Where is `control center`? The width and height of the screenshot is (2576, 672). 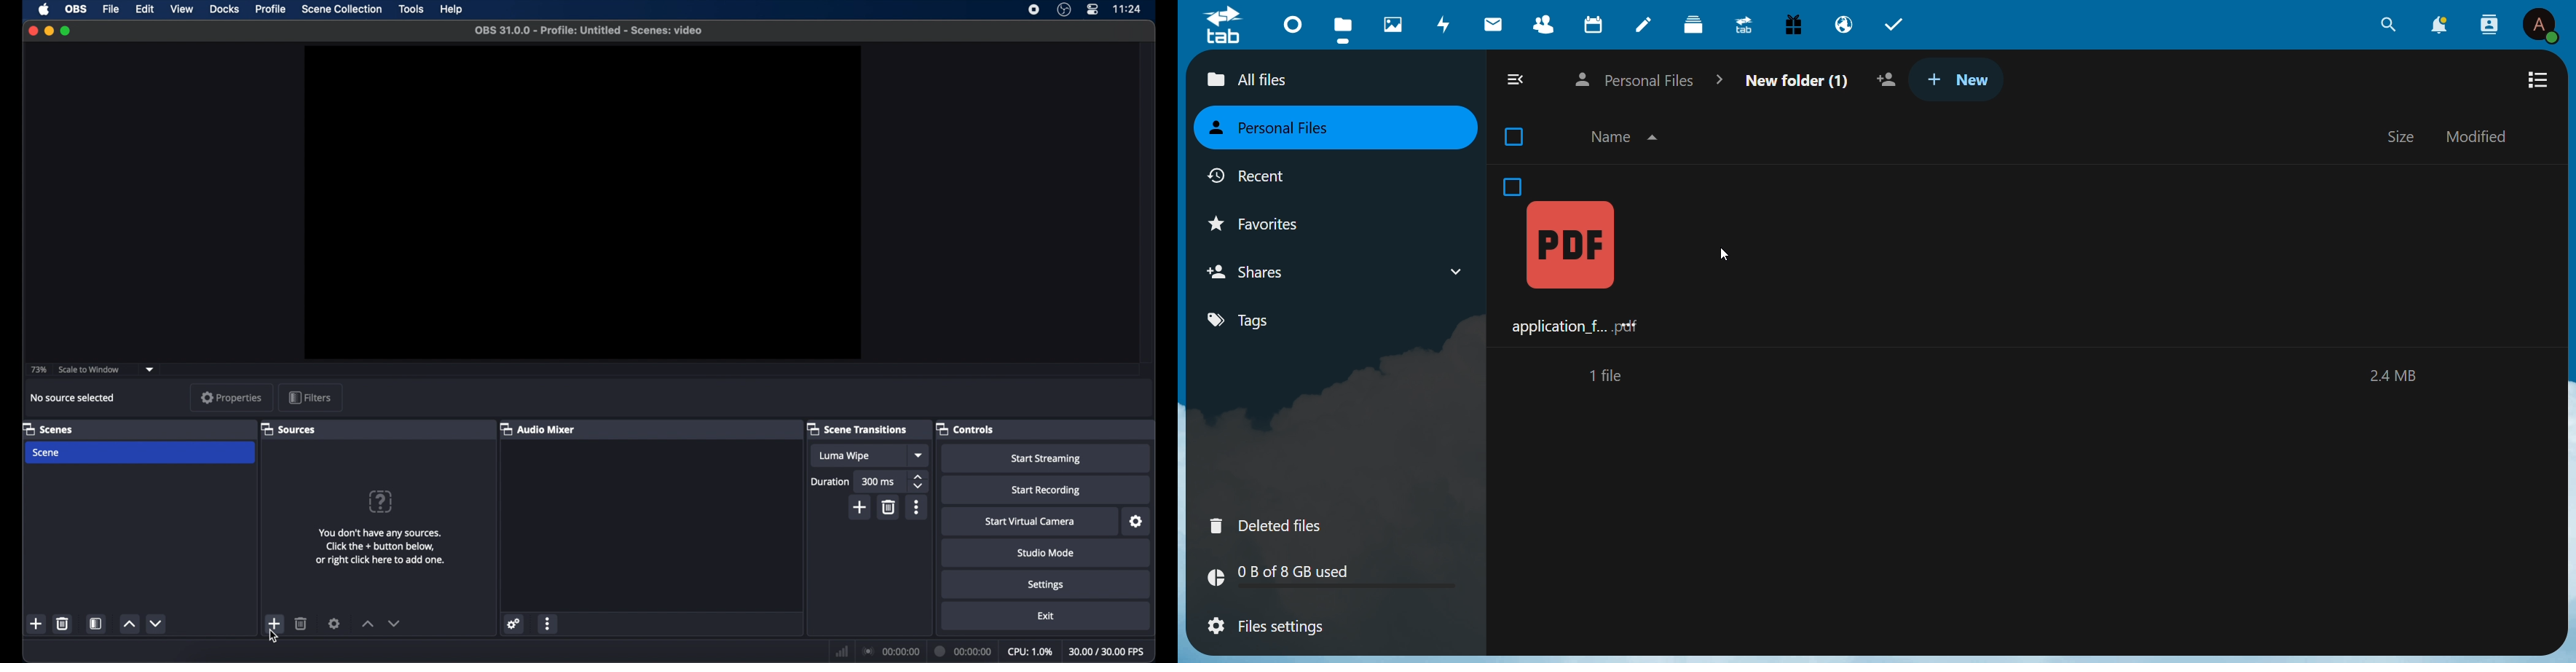 control center is located at coordinates (1092, 10).